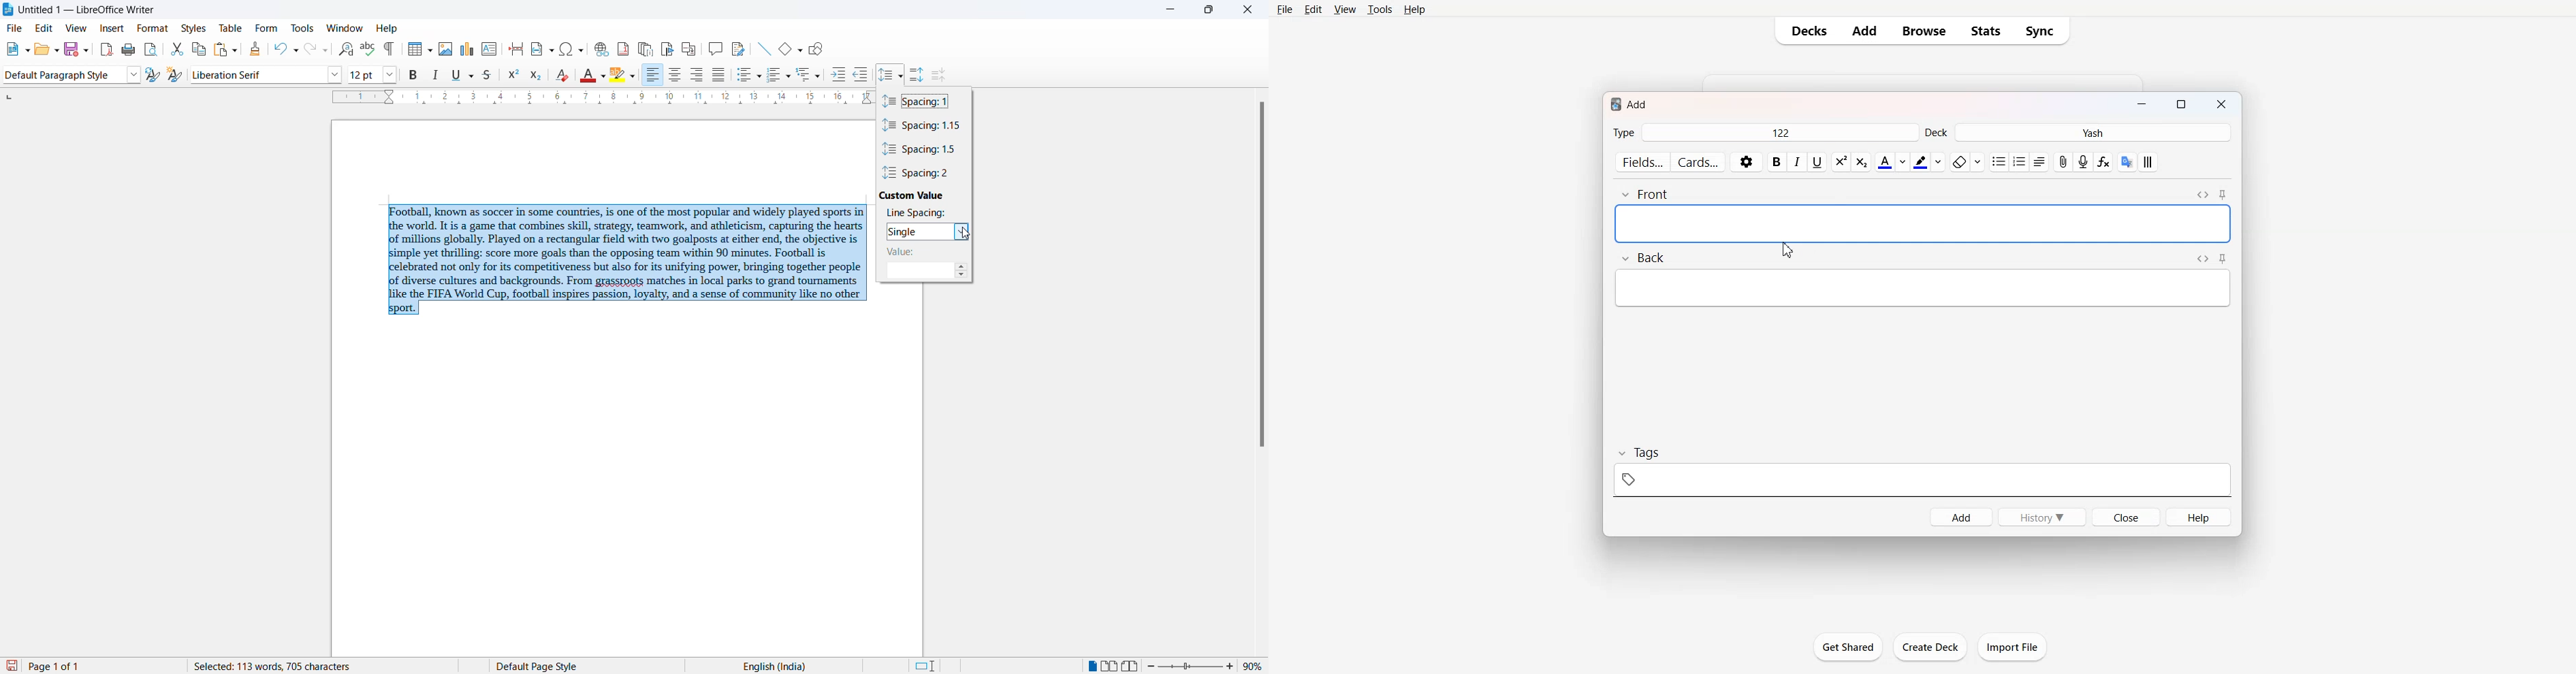 Image resolution: width=2576 pixels, height=700 pixels. What do you see at coordinates (790, 77) in the screenshot?
I see `toggle ordered list ` at bounding box center [790, 77].